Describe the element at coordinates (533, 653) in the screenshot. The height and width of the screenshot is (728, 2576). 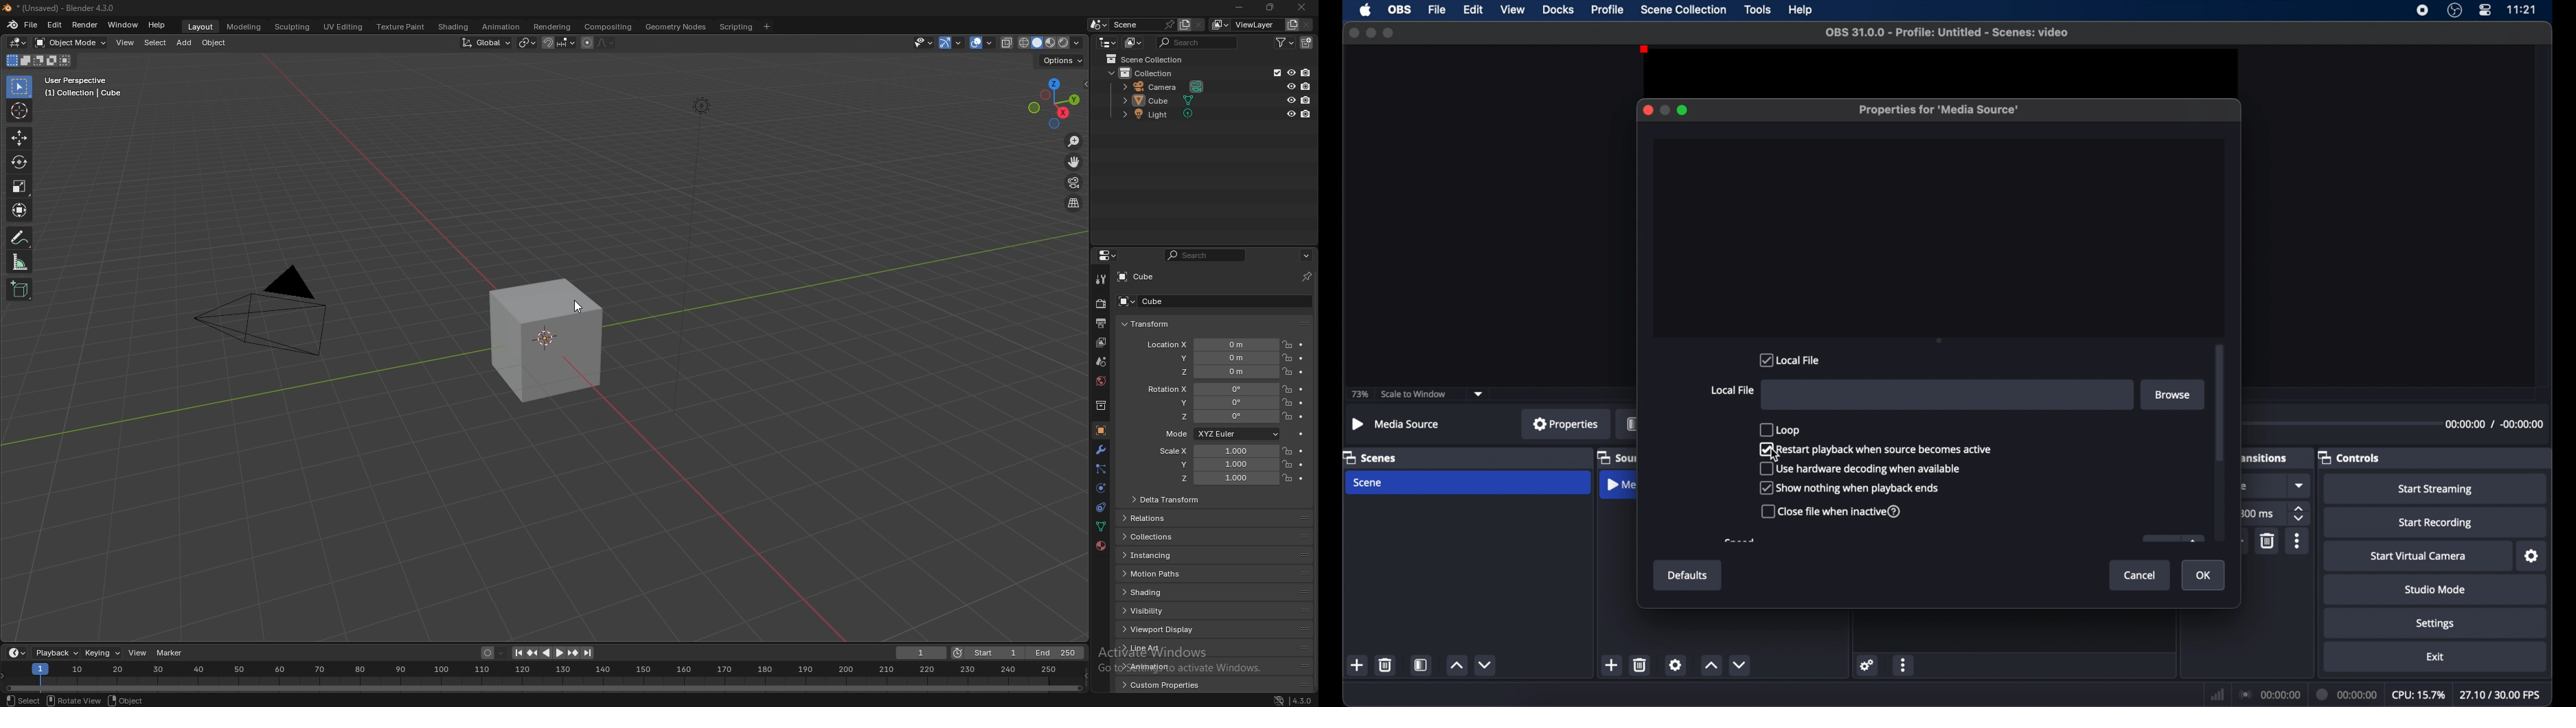
I see `jump to keyframe` at that location.